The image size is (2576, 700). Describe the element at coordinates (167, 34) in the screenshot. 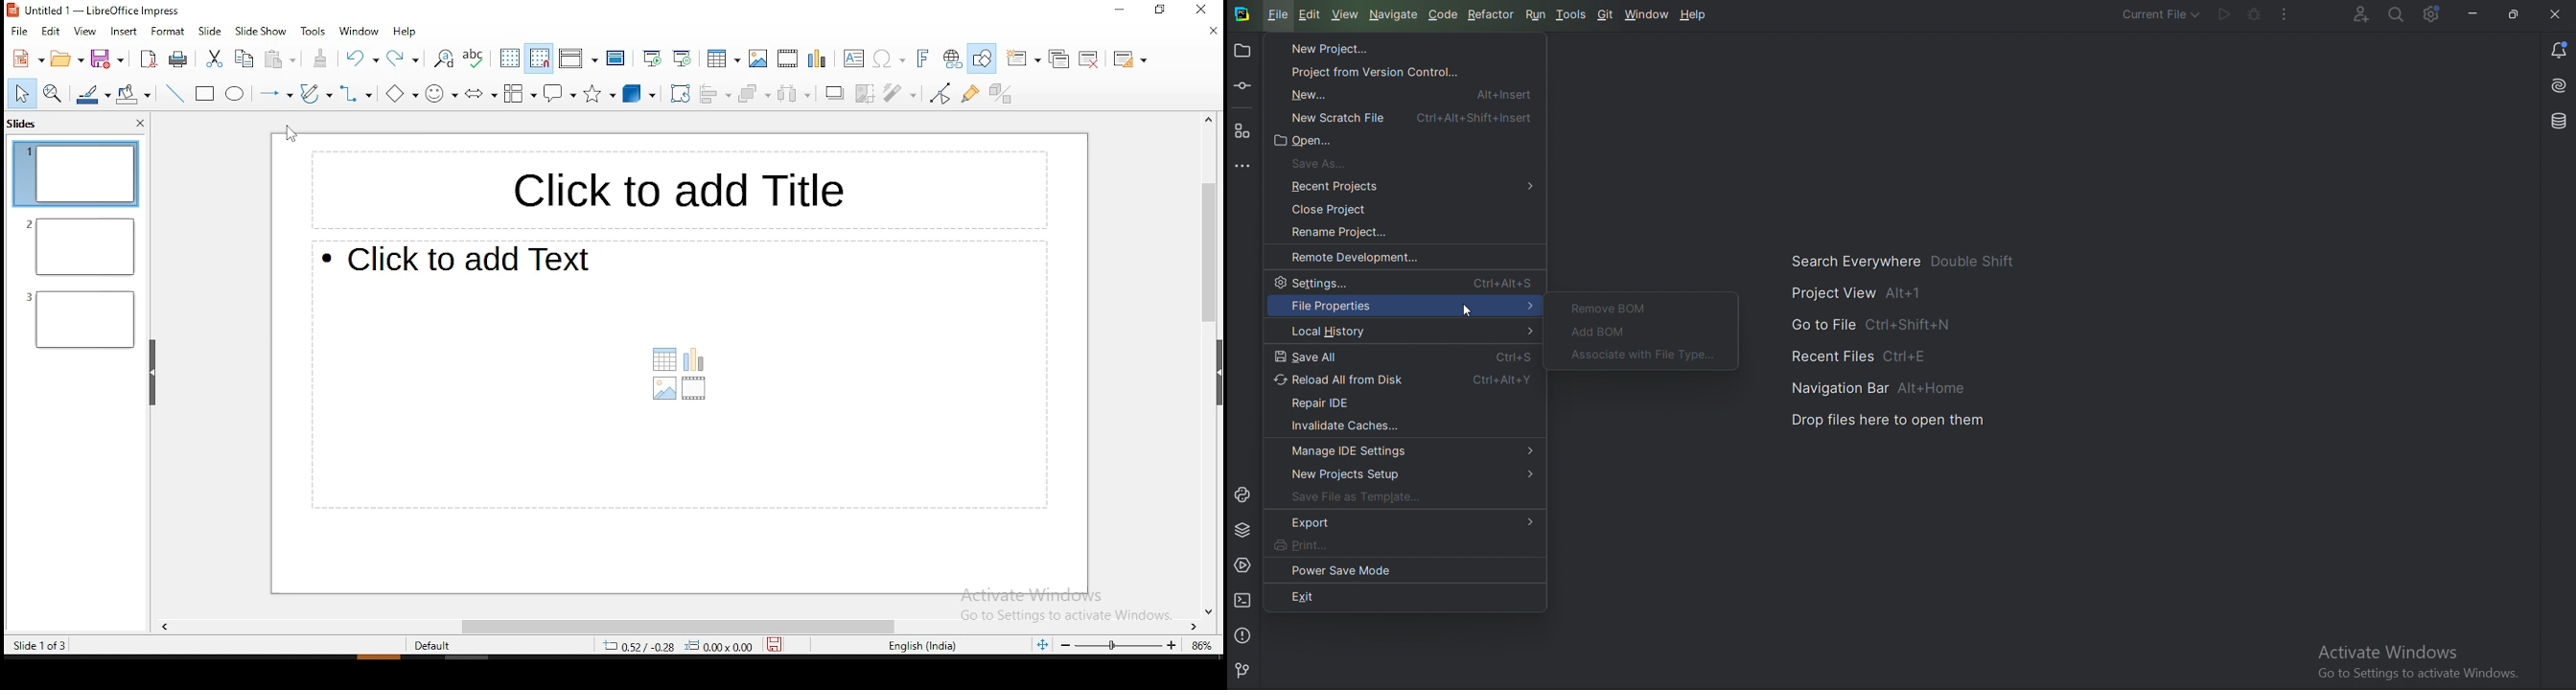

I see `format` at that location.